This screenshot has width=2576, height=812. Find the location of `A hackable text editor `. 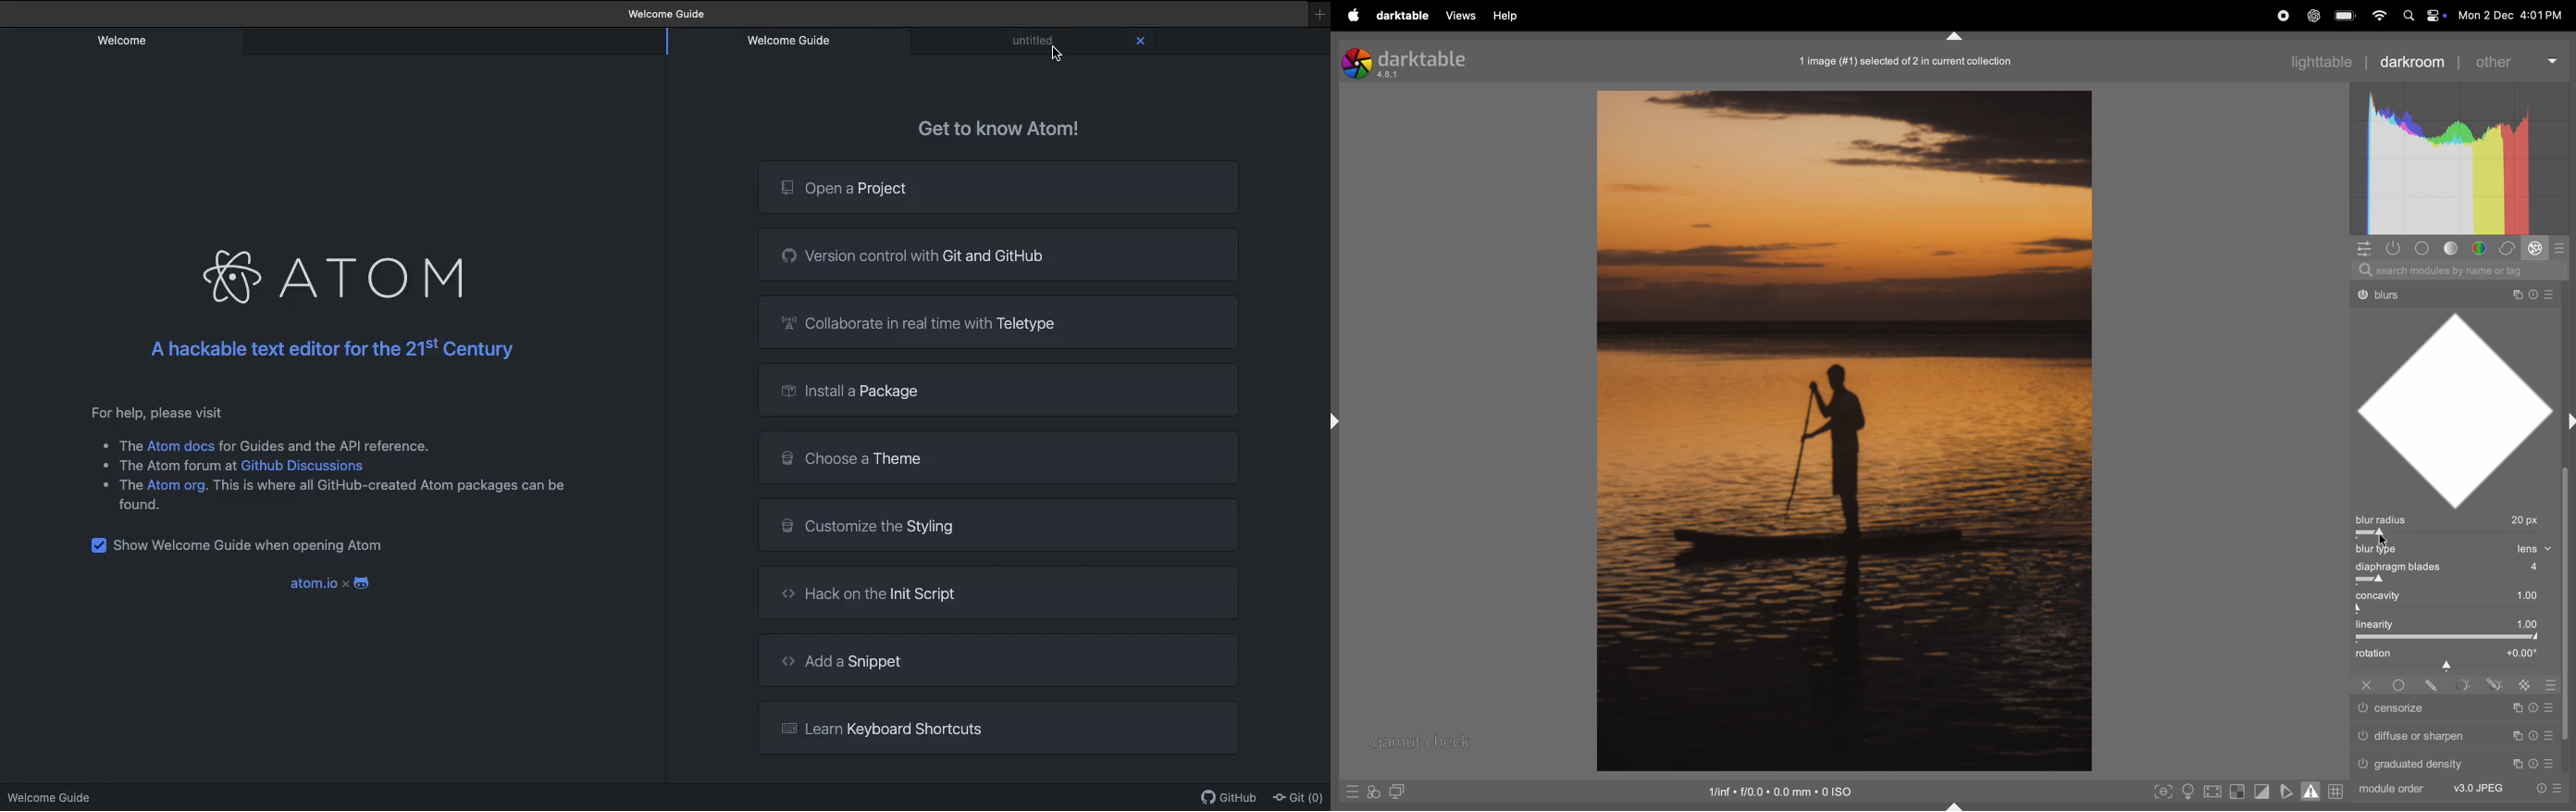

A hackable text editor  is located at coordinates (345, 351).